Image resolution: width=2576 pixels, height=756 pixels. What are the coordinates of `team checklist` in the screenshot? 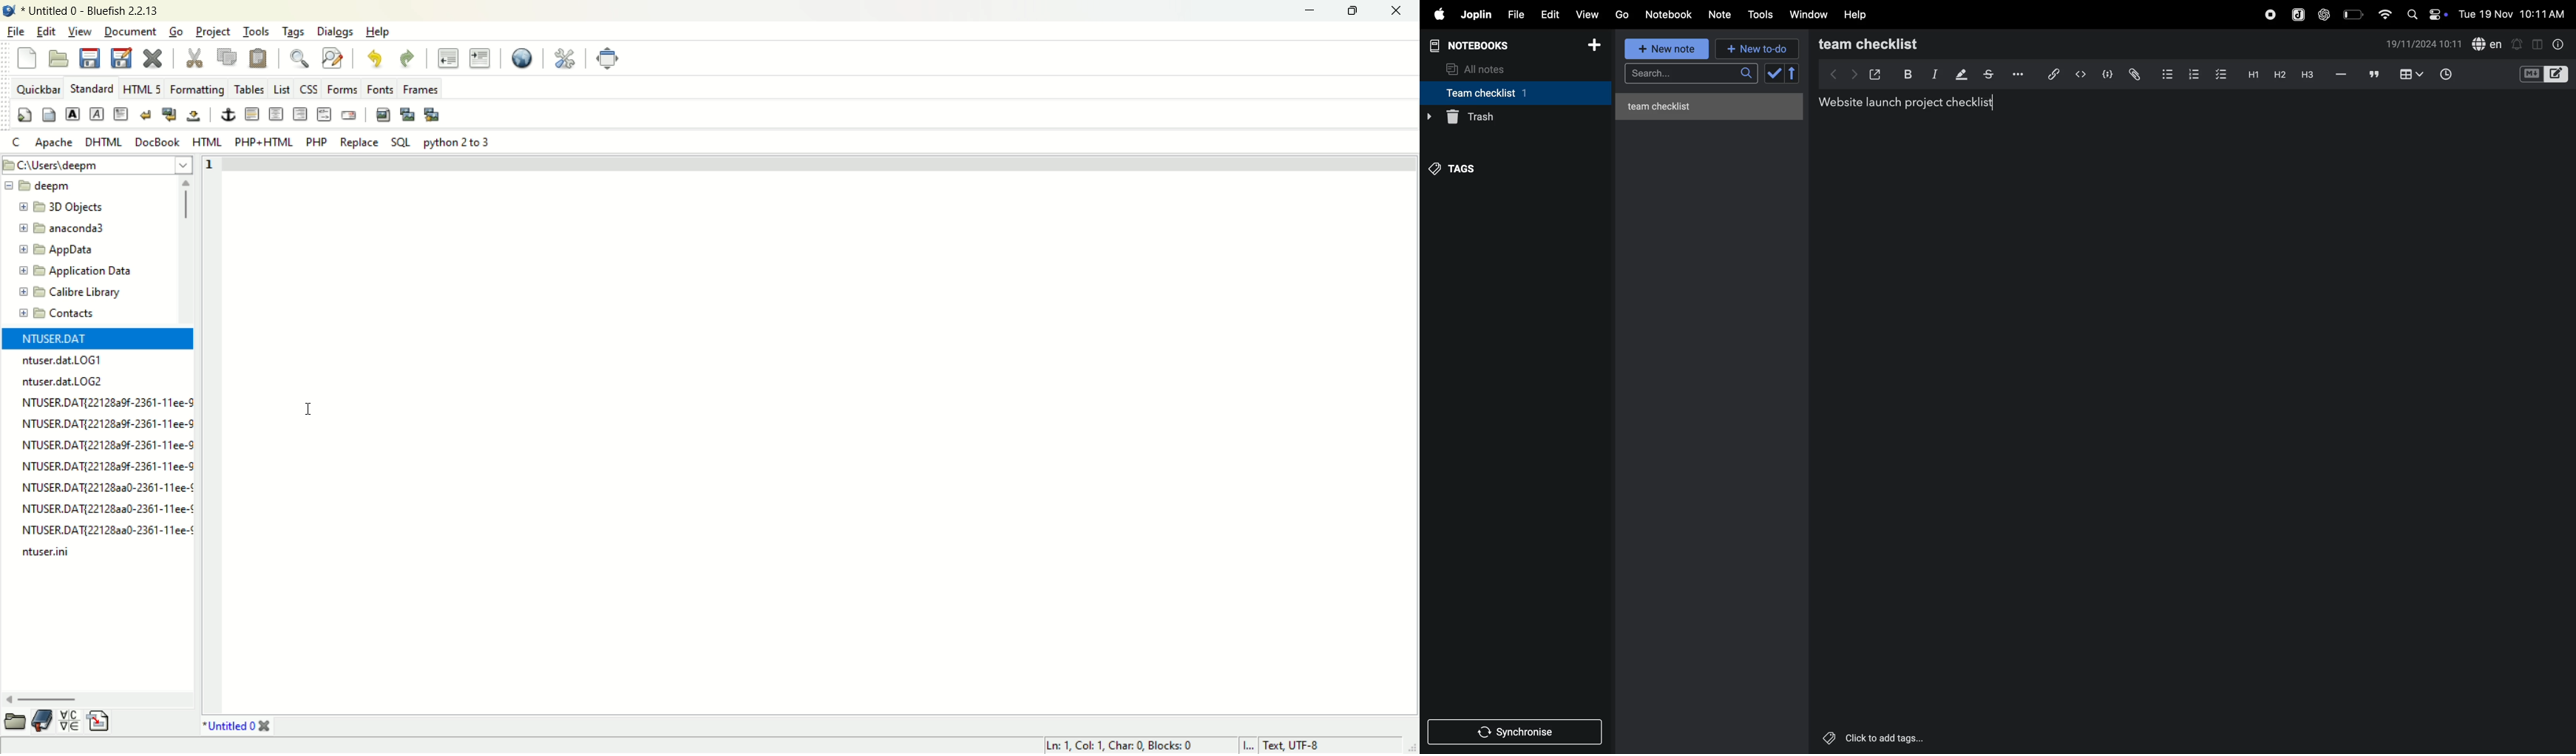 It's located at (1889, 44).